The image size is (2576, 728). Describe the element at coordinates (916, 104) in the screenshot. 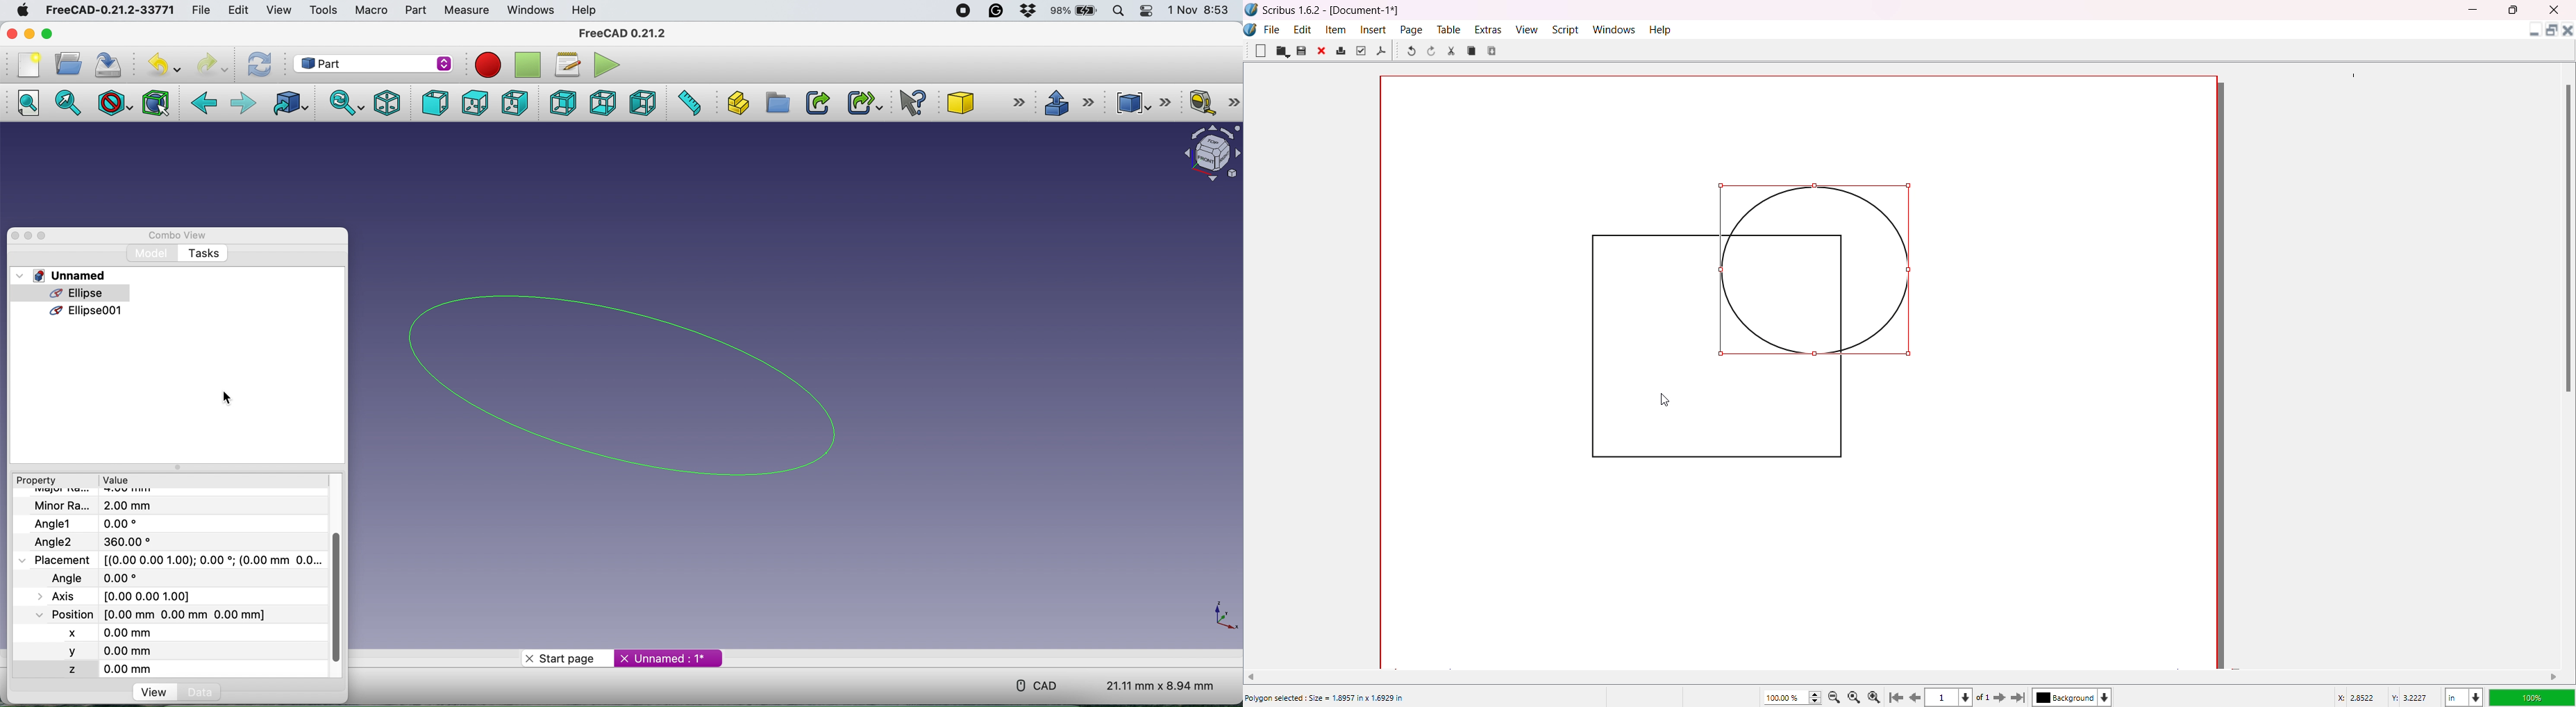

I see `what's this` at that location.